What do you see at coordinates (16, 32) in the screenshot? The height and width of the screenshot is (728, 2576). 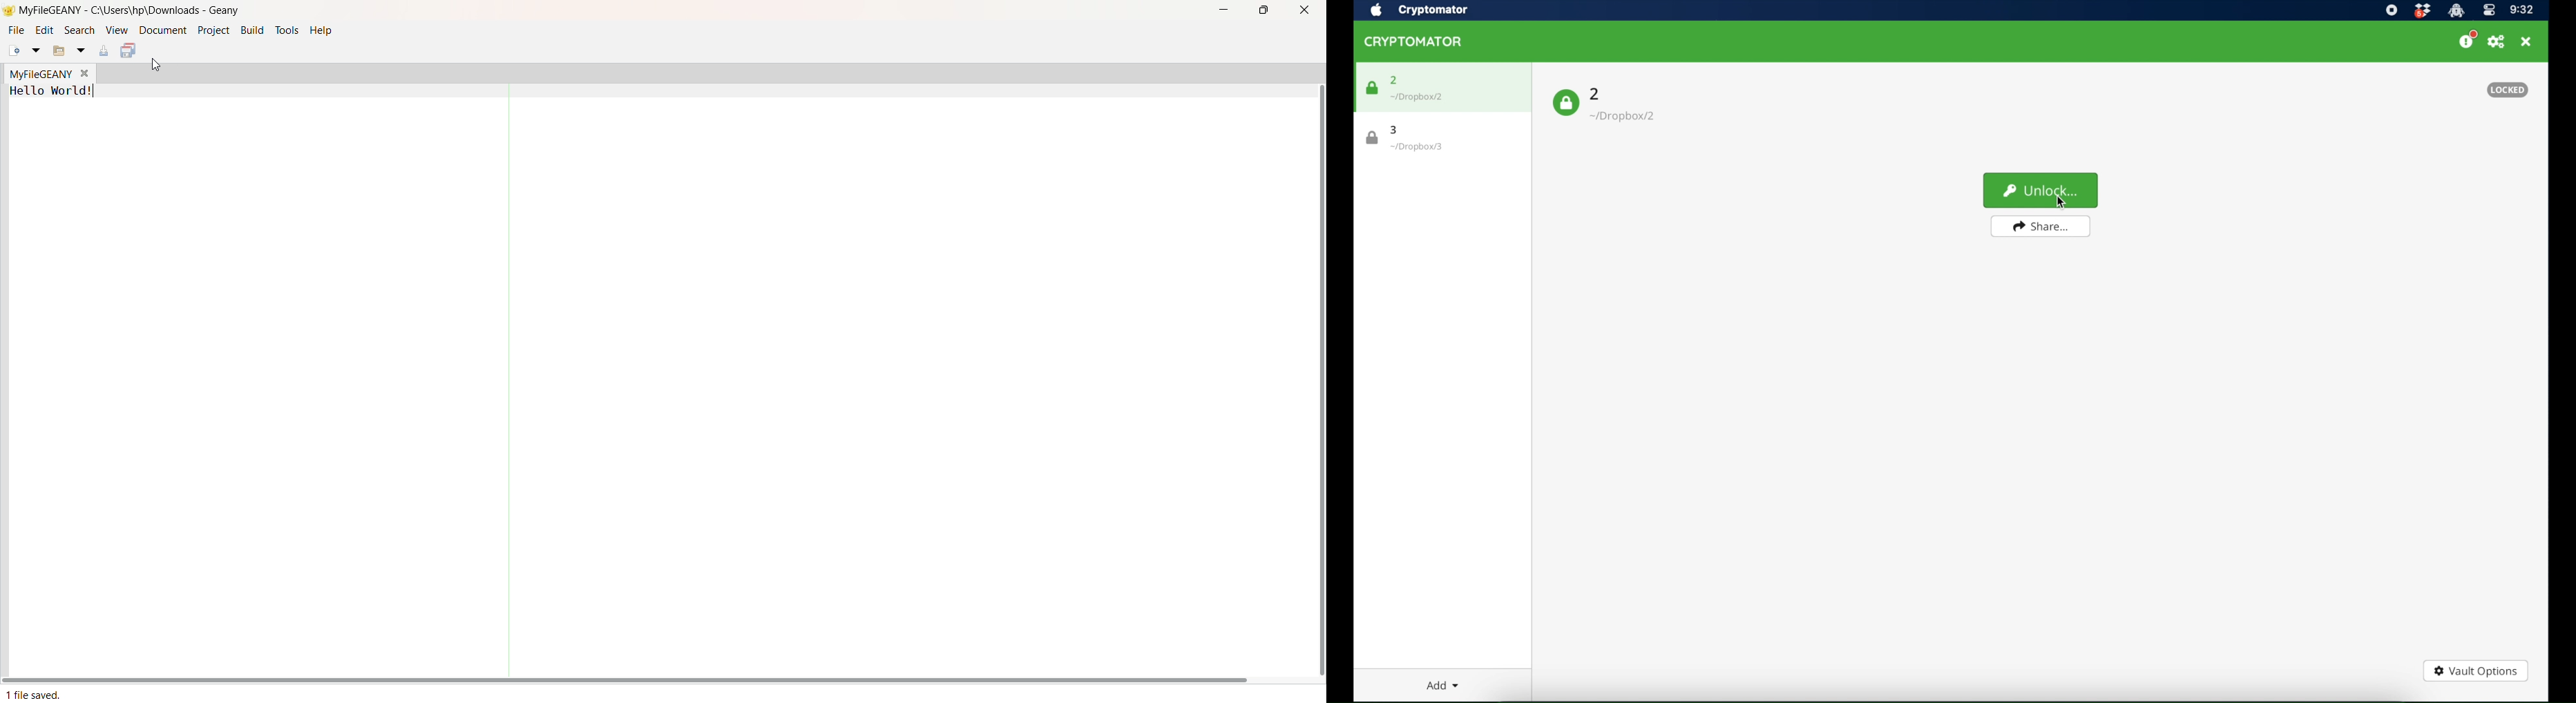 I see `File` at bounding box center [16, 32].